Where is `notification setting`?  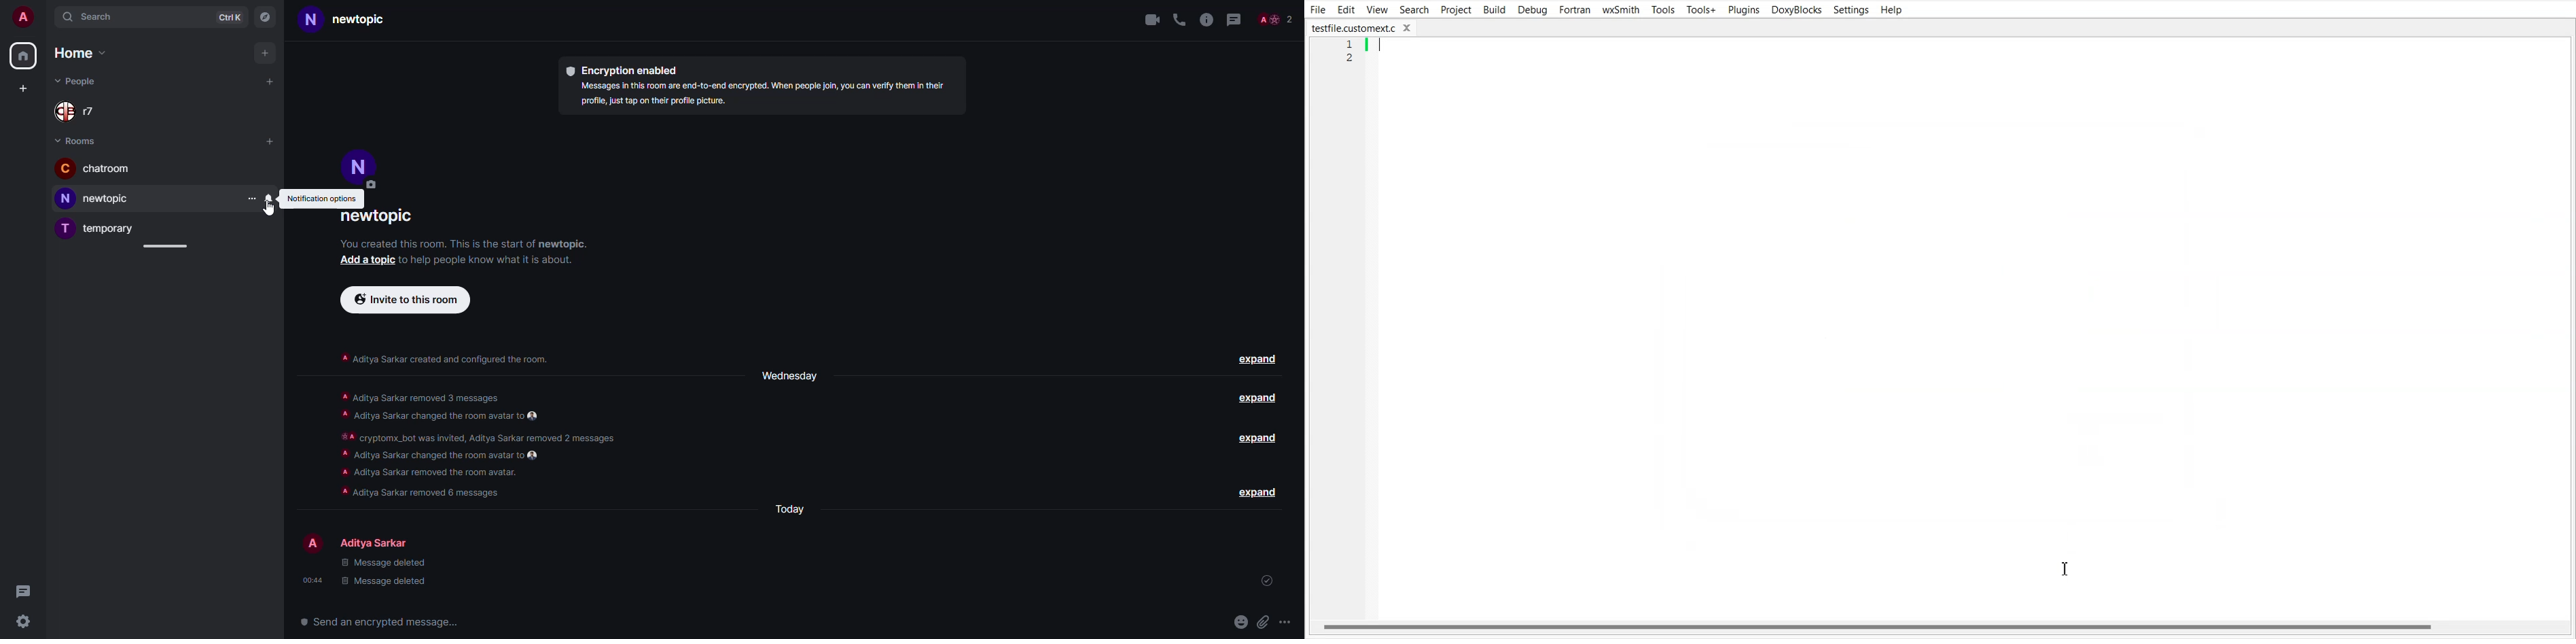 notification setting is located at coordinates (268, 197).